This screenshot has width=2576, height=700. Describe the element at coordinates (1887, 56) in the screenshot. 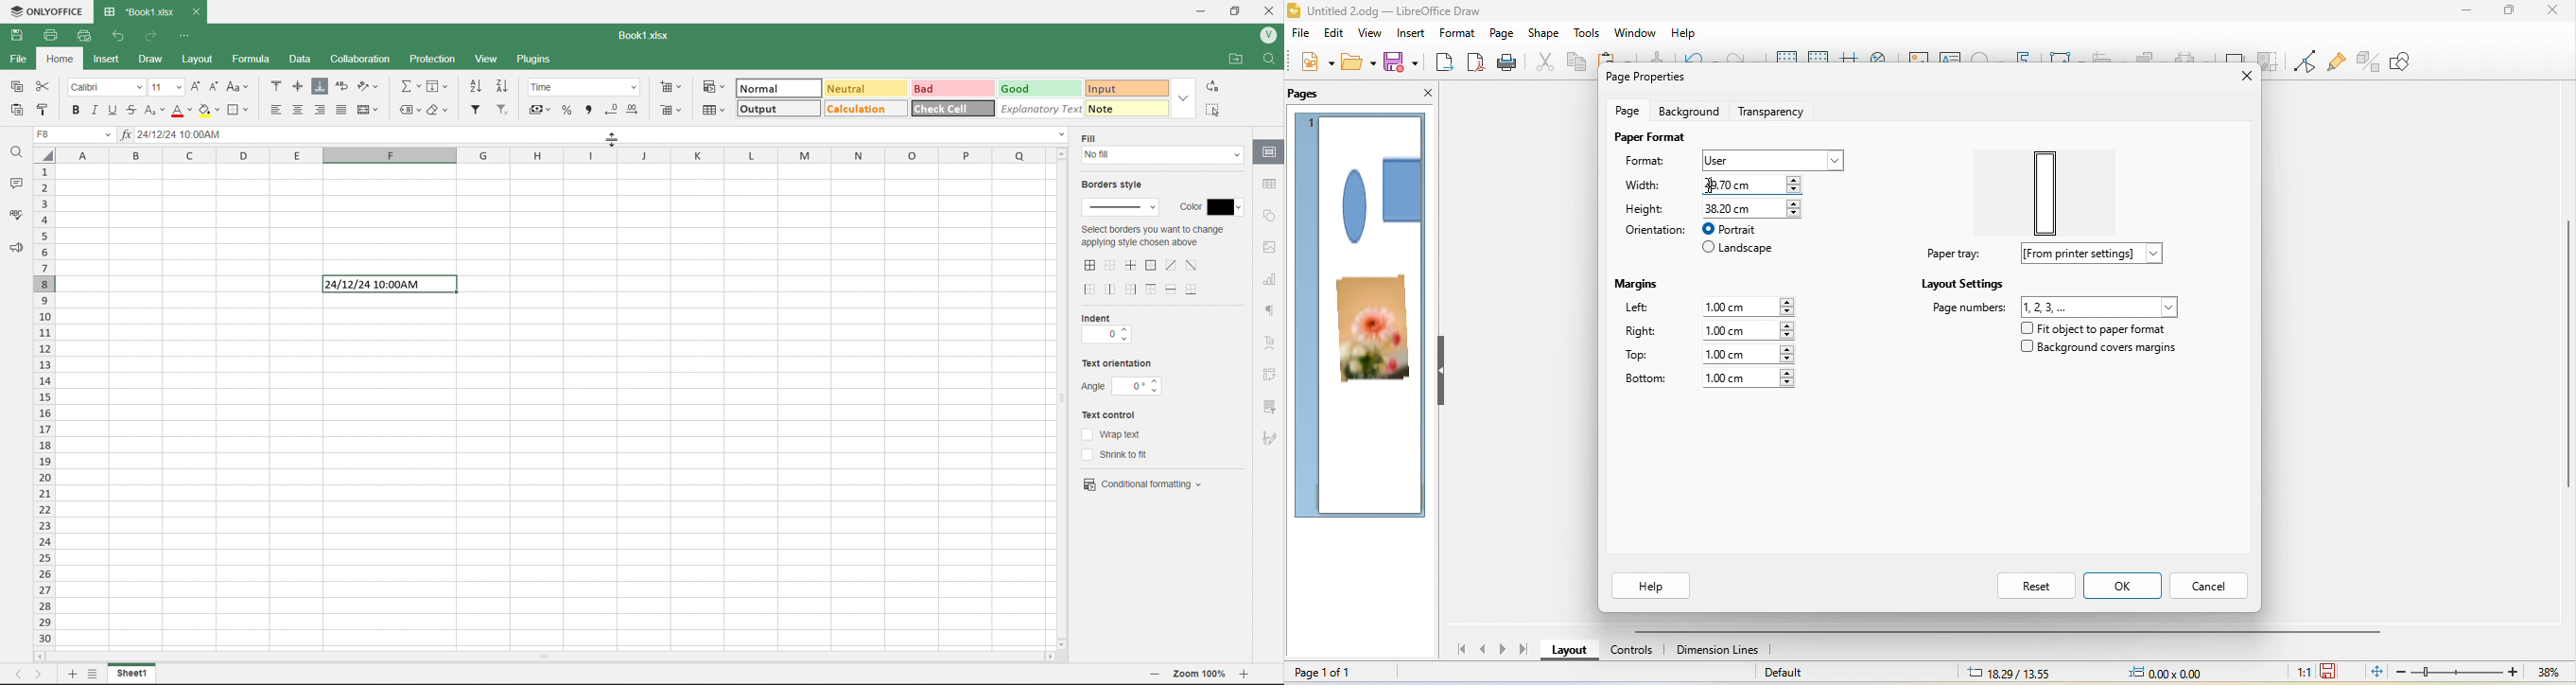

I see `zoom and pan` at that location.